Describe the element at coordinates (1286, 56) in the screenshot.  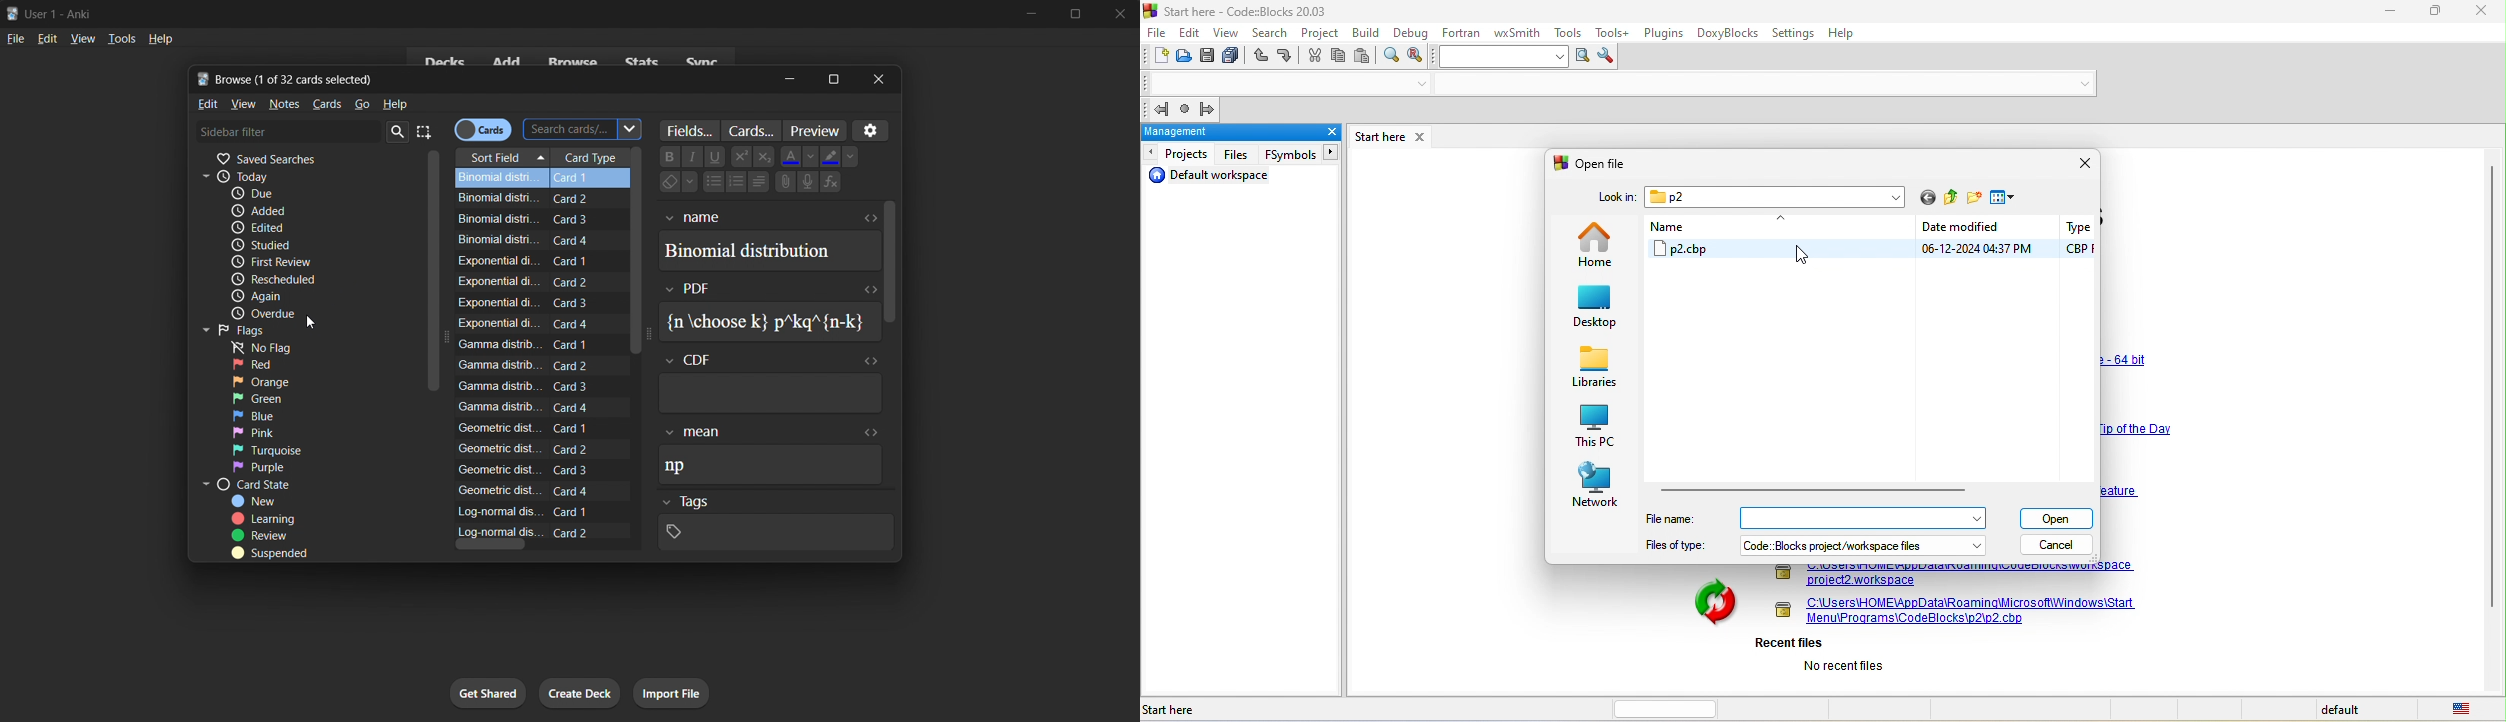
I see `redo` at that location.